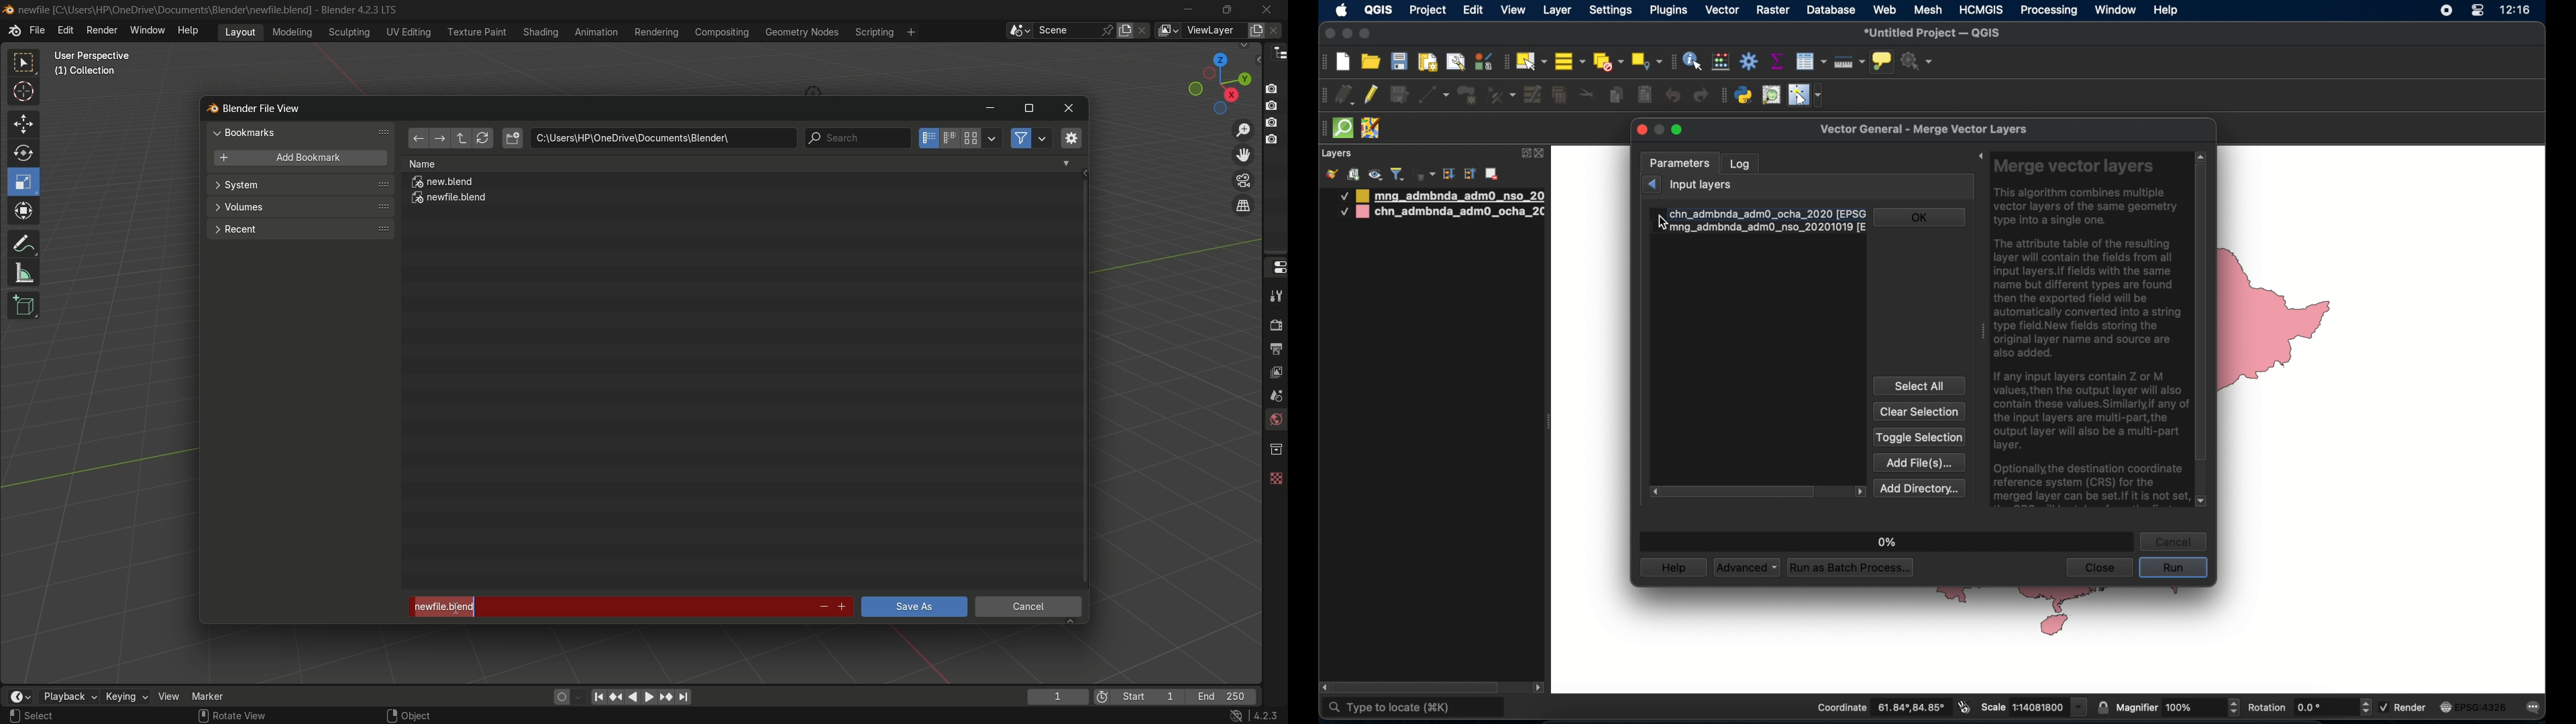 Image resolution: width=2576 pixels, height=728 pixels. Describe the element at coordinates (1028, 109) in the screenshot. I see `maximize or restore` at that location.